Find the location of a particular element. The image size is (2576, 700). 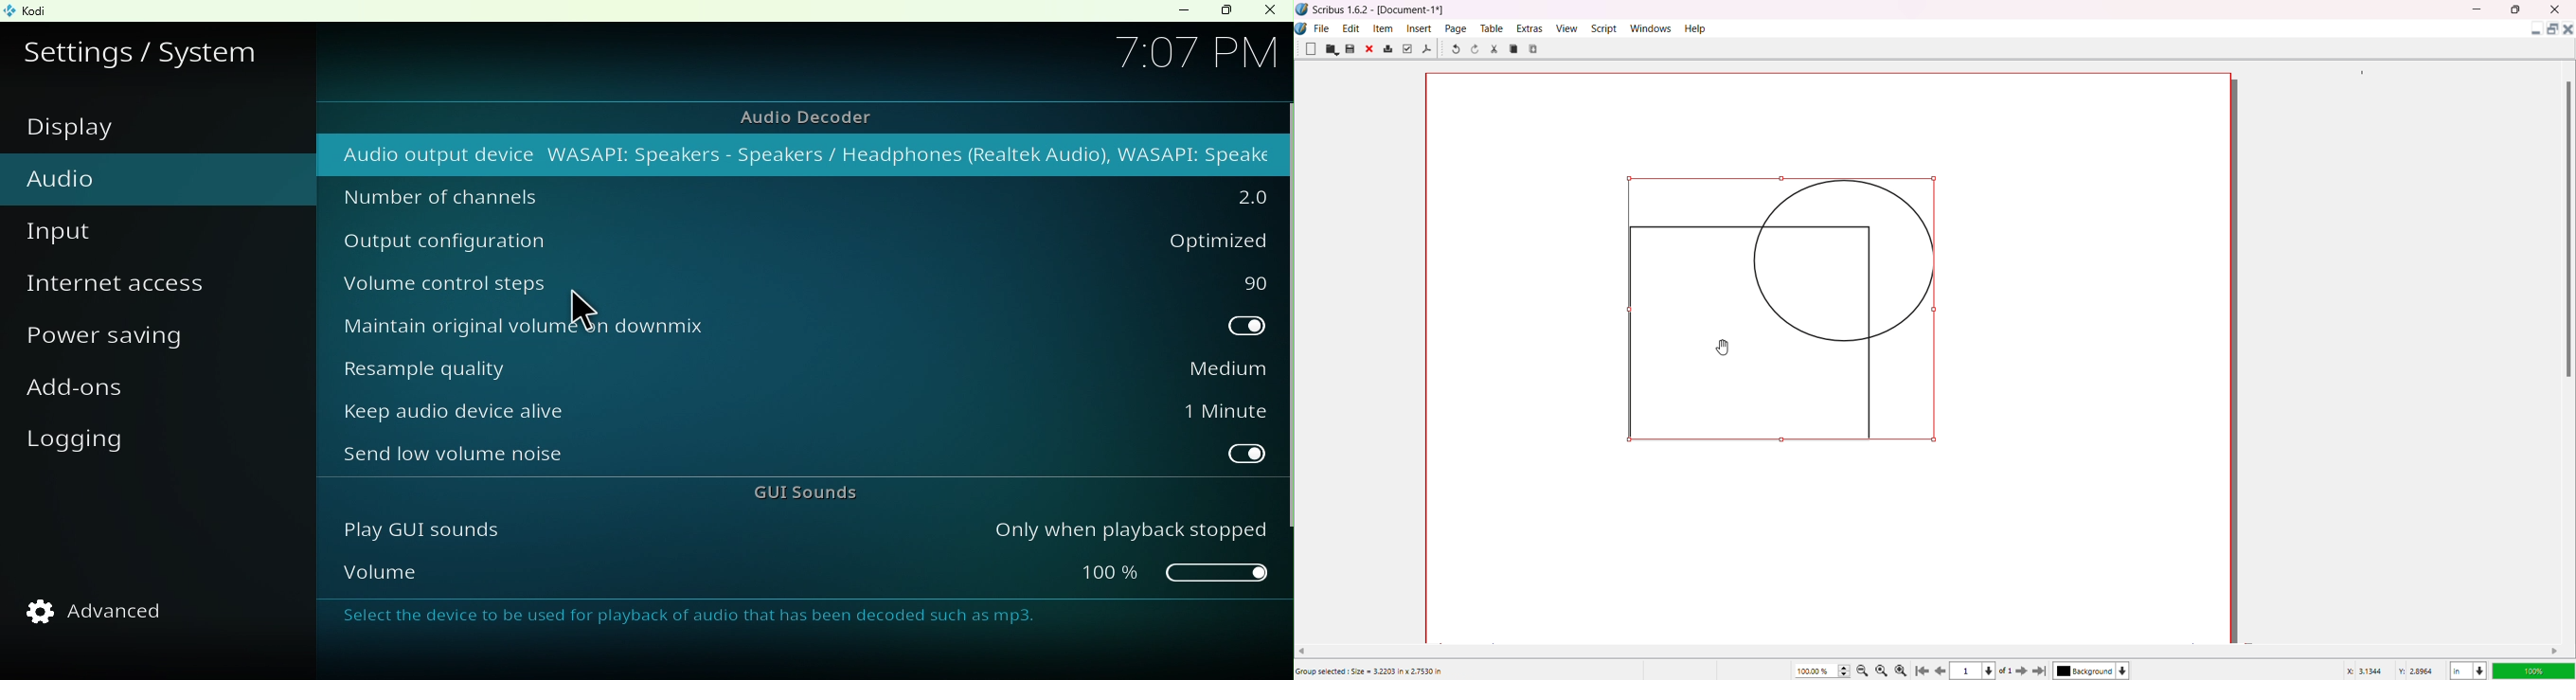

1 Minute is located at coordinates (1160, 413).